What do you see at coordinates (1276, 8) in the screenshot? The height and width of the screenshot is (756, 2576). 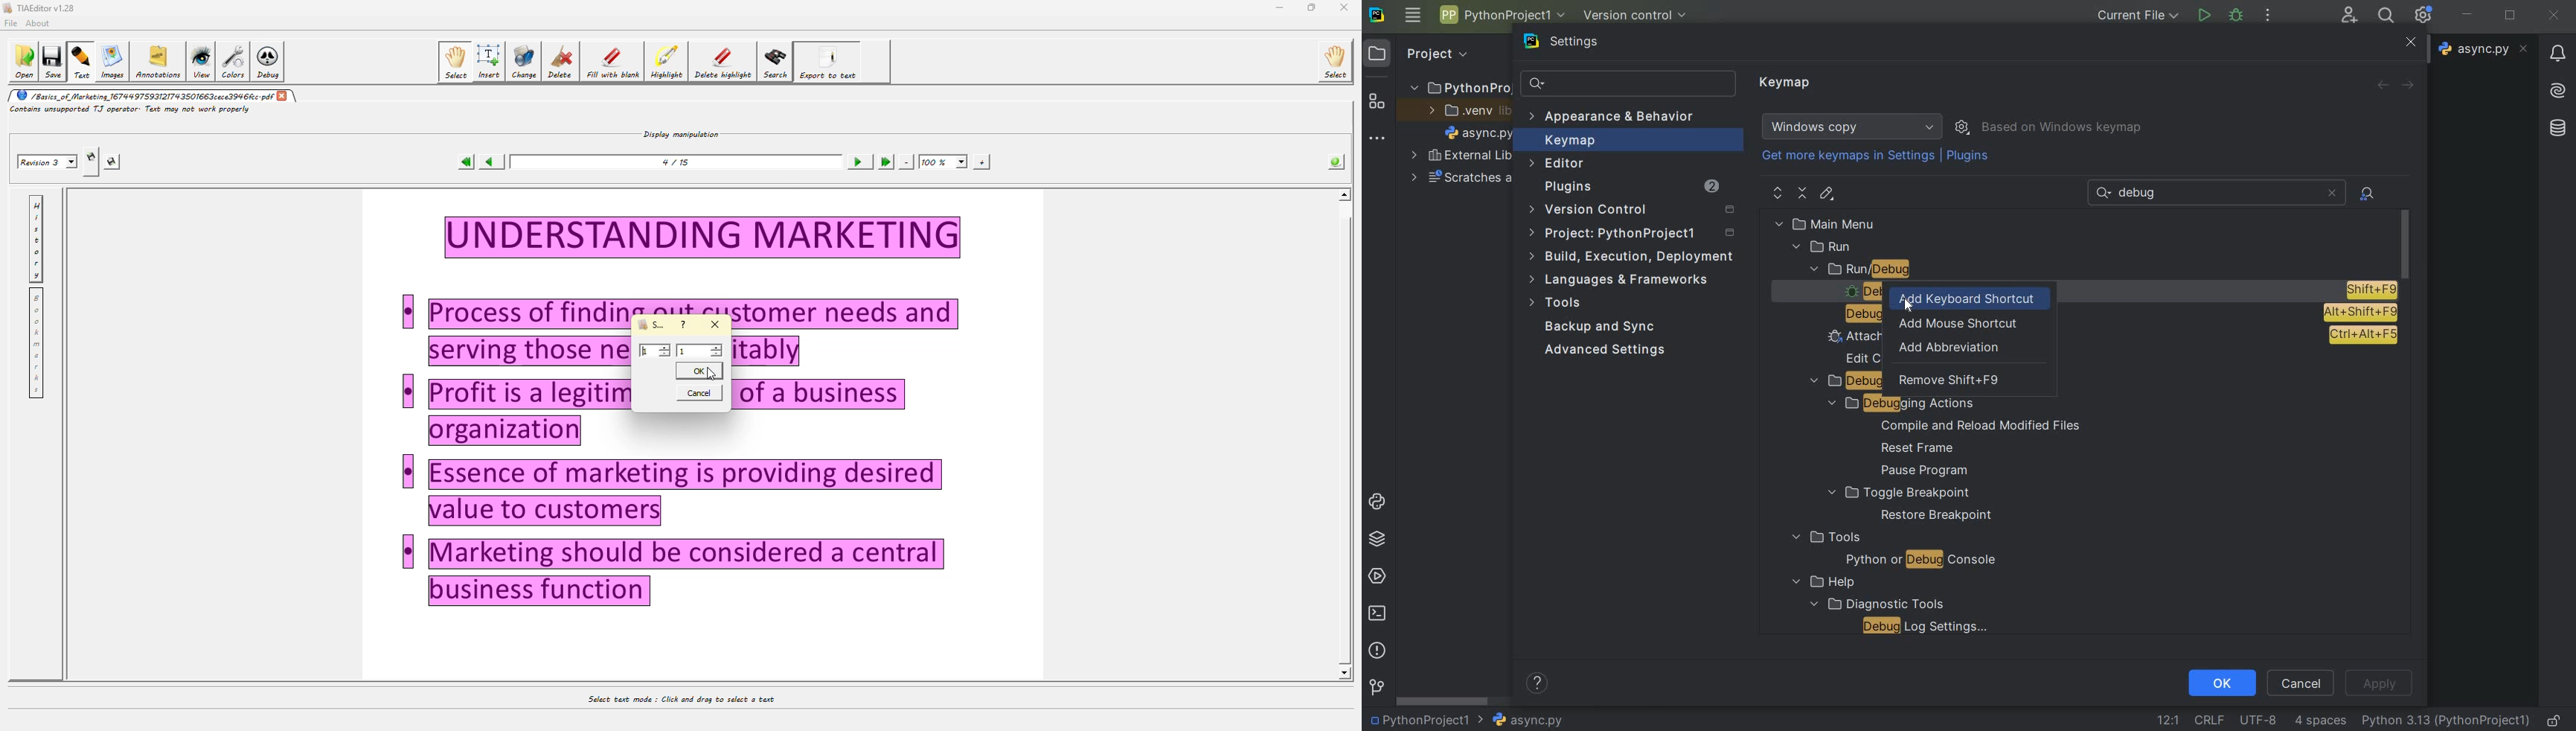 I see `minimize` at bounding box center [1276, 8].